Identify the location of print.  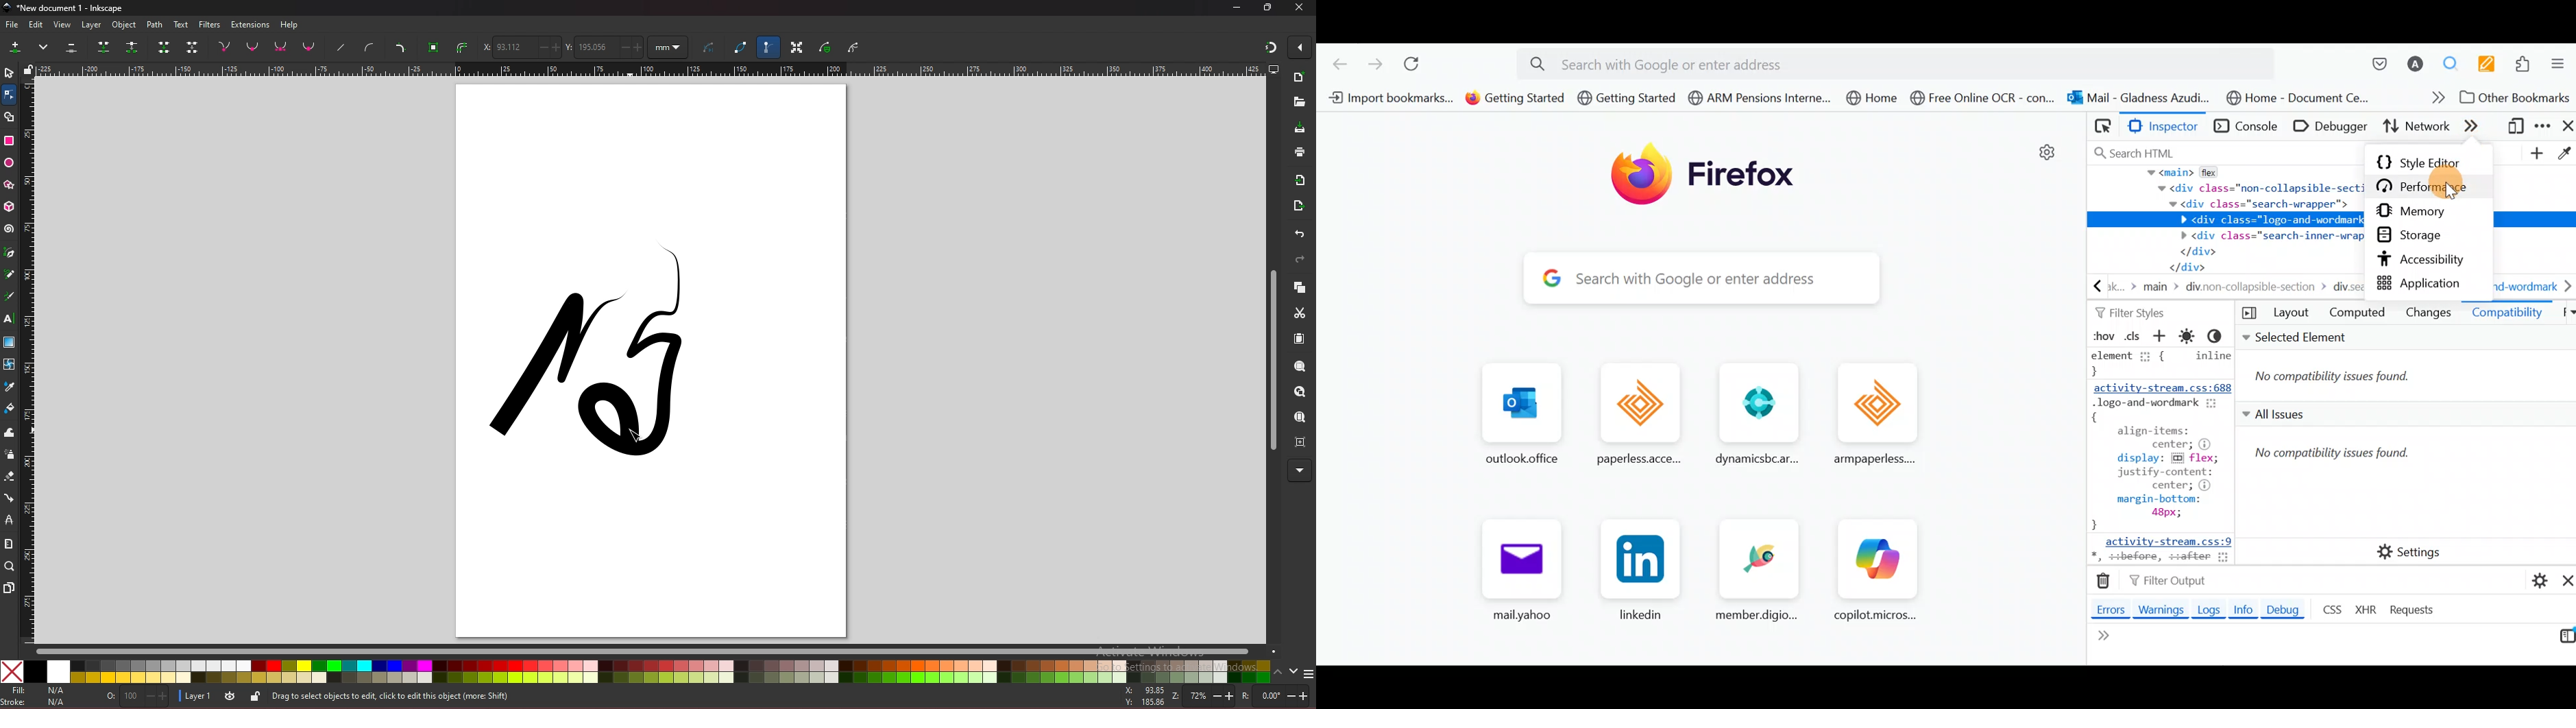
(1300, 152).